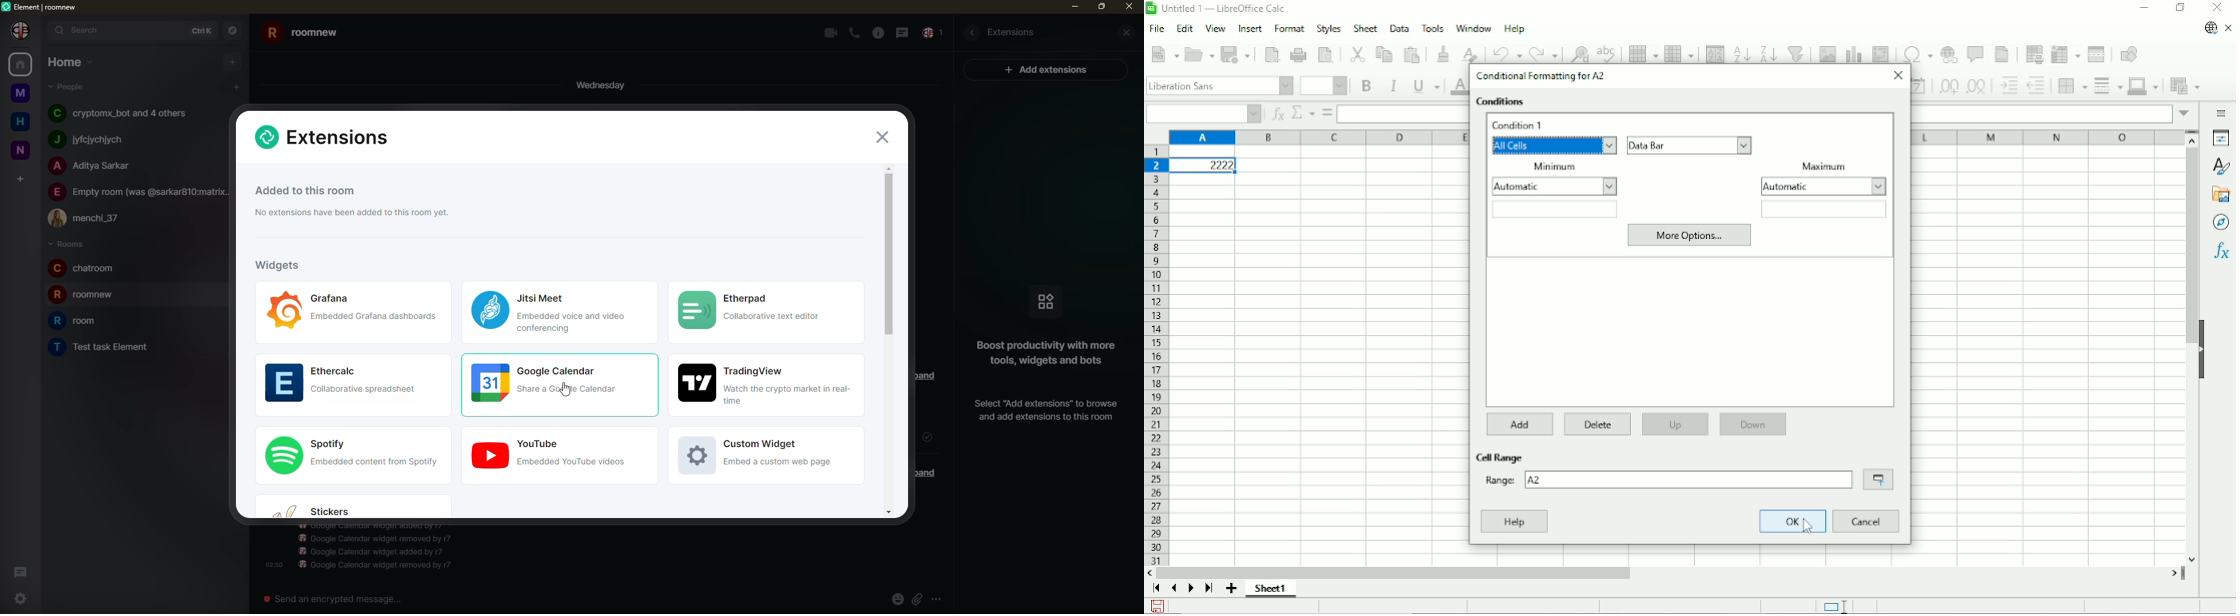 Image resolution: width=2240 pixels, height=616 pixels. I want to click on info, so click(1045, 353).